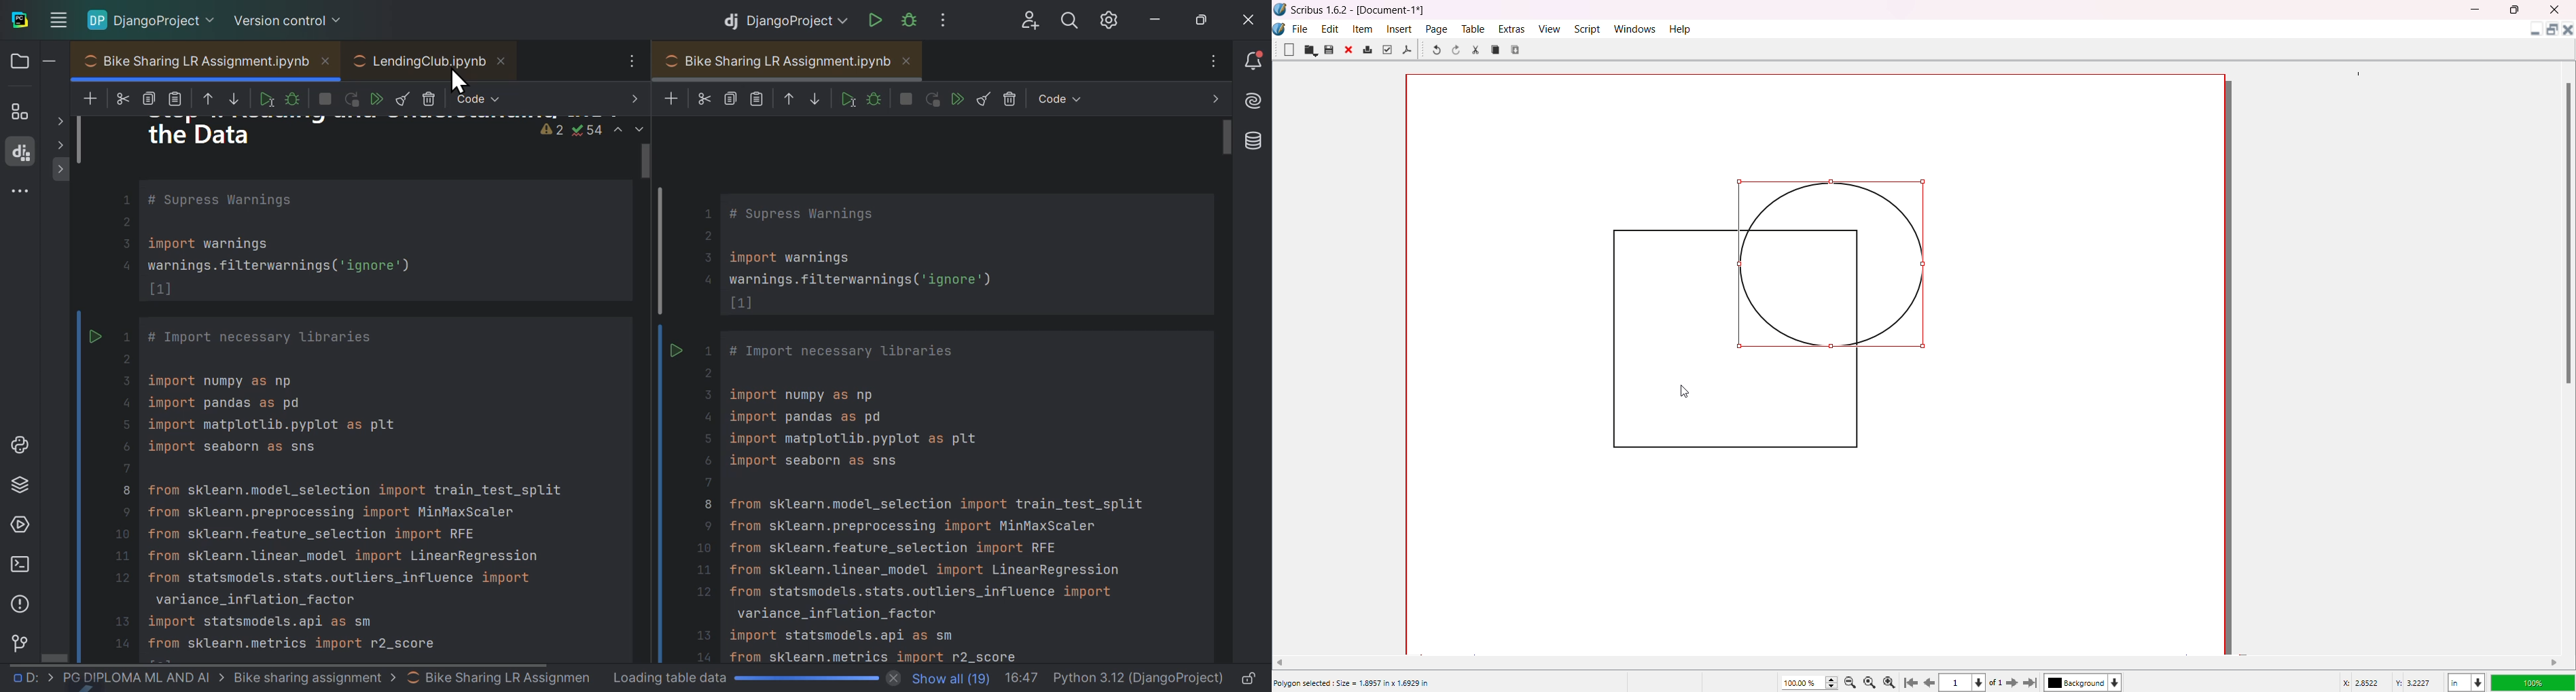 The image size is (2576, 700). Describe the element at coordinates (2032, 682) in the screenshot. I see `Last` at that location.